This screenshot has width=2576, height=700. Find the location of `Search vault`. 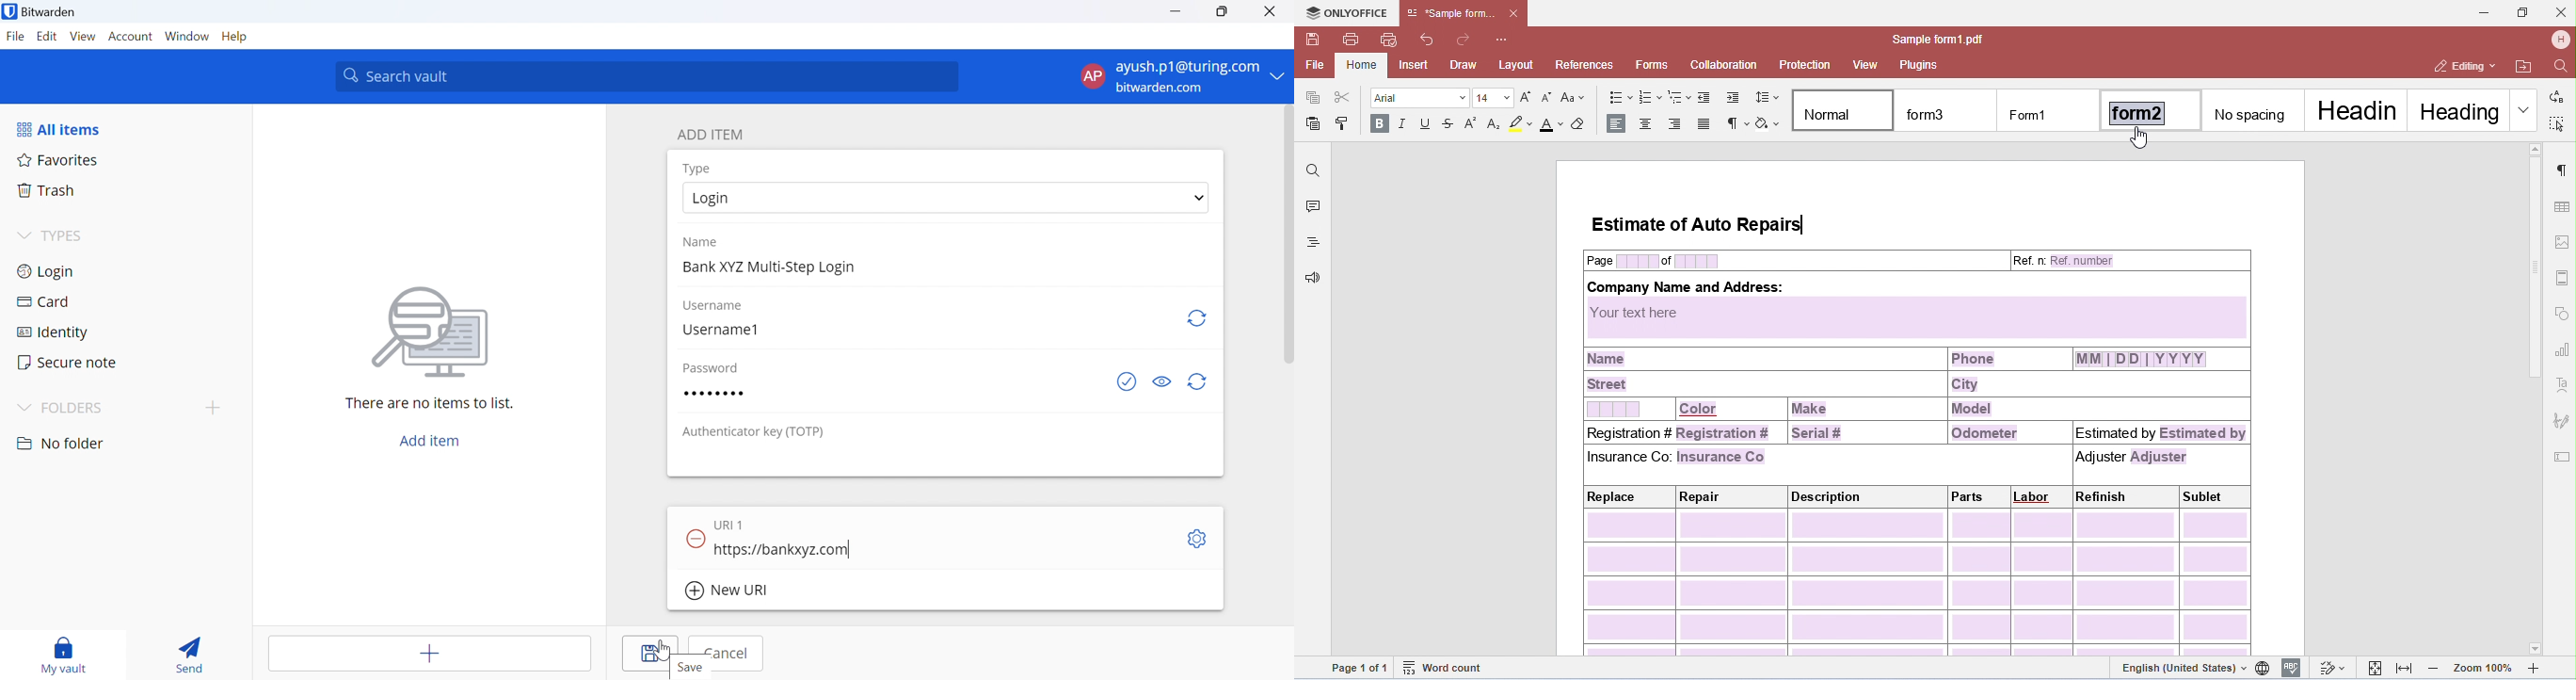

Search vault is located at coordinates (649, 76).